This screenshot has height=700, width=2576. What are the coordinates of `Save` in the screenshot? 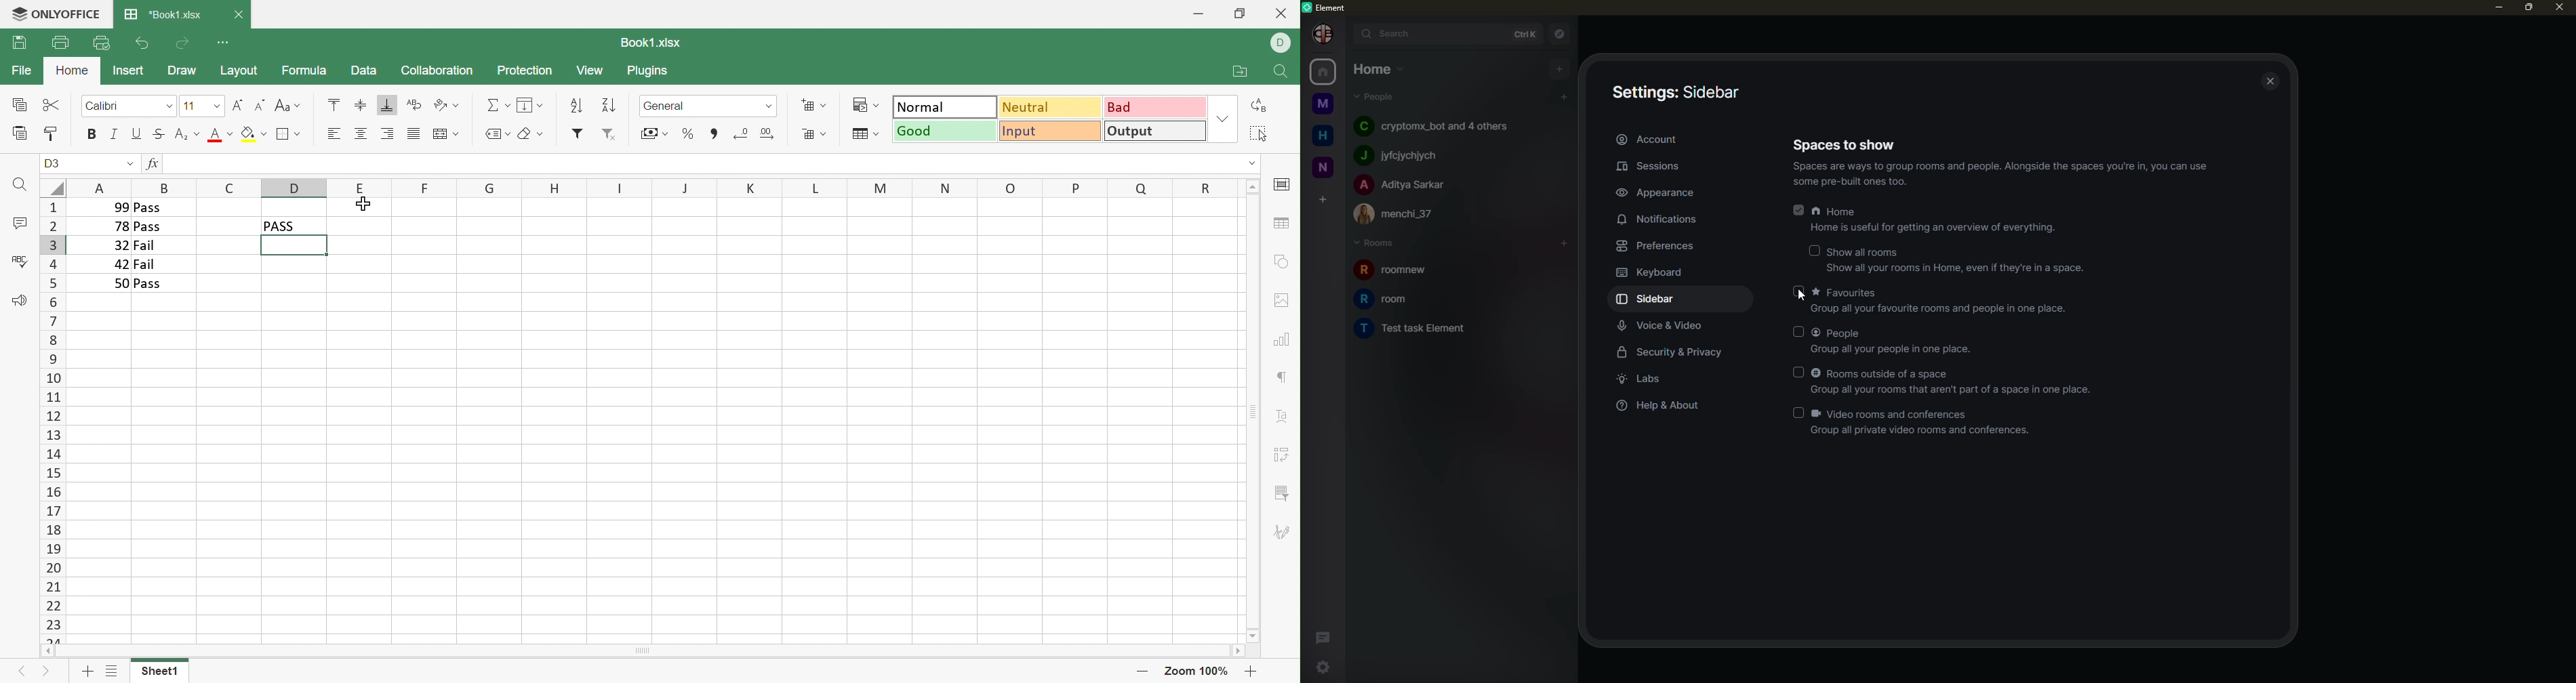 It's located at (19, 43).